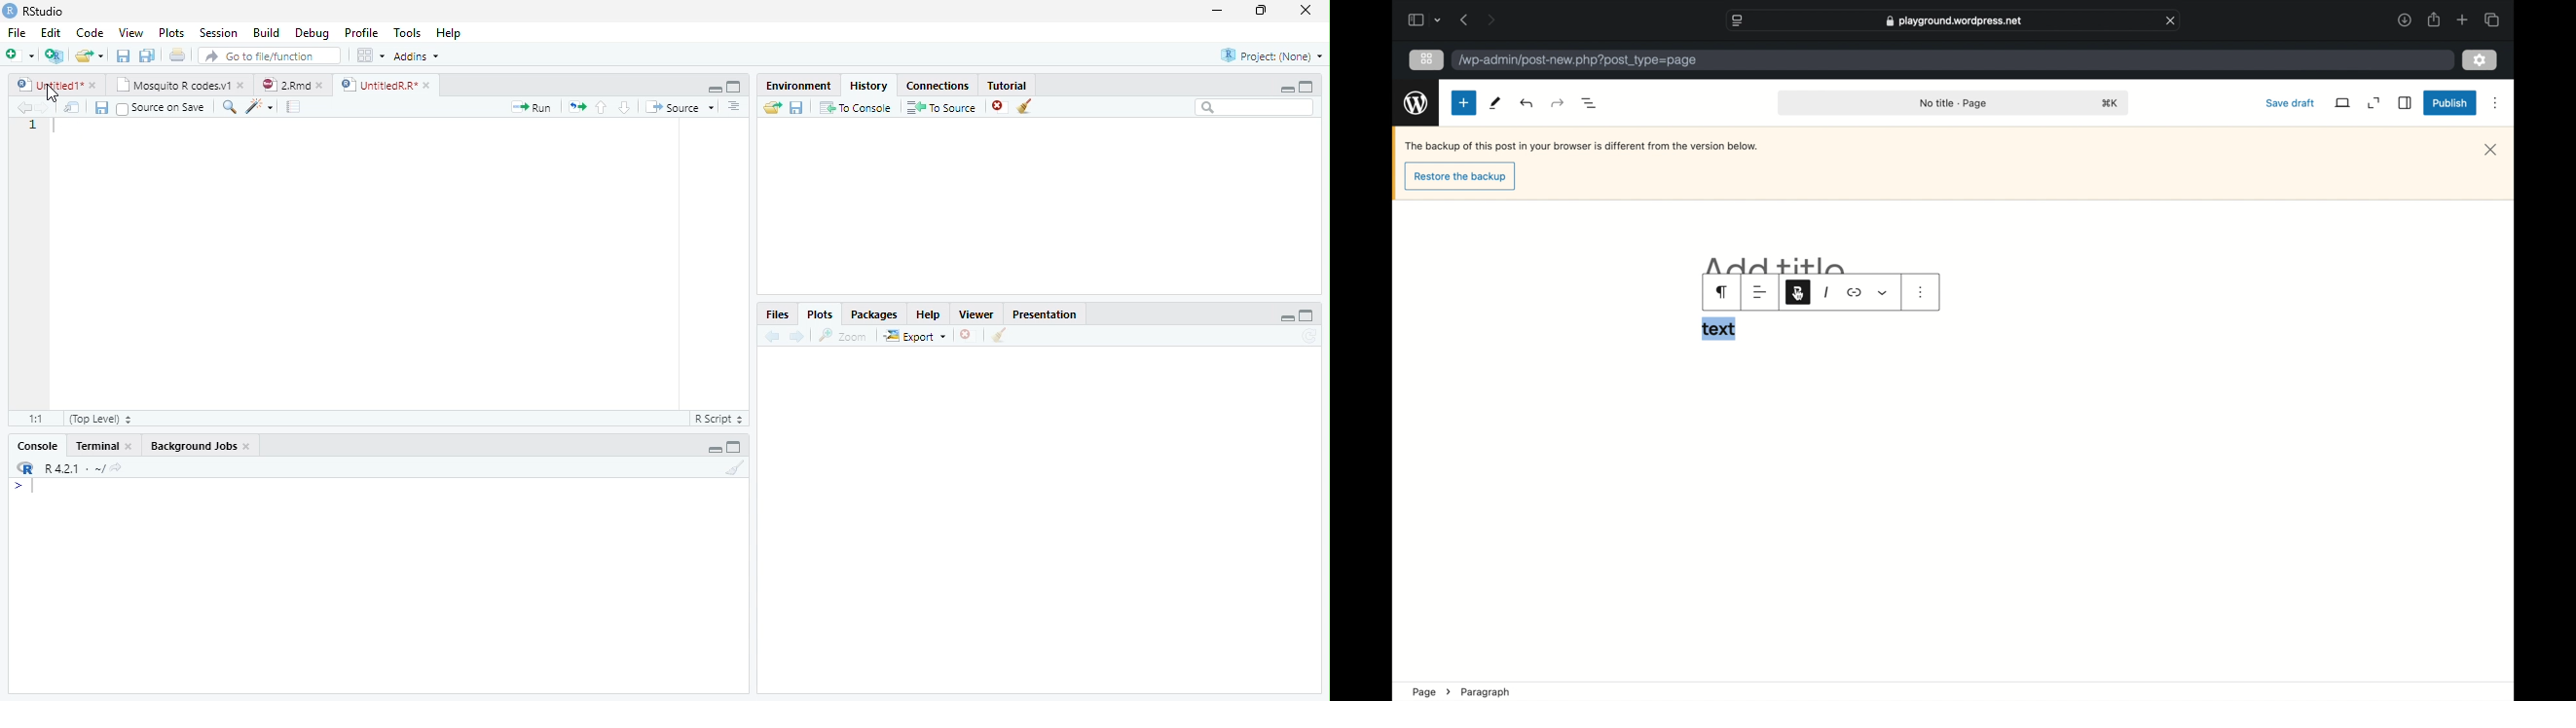 The image size is (2576, 728). I want to click on 1, so click(34, 125).